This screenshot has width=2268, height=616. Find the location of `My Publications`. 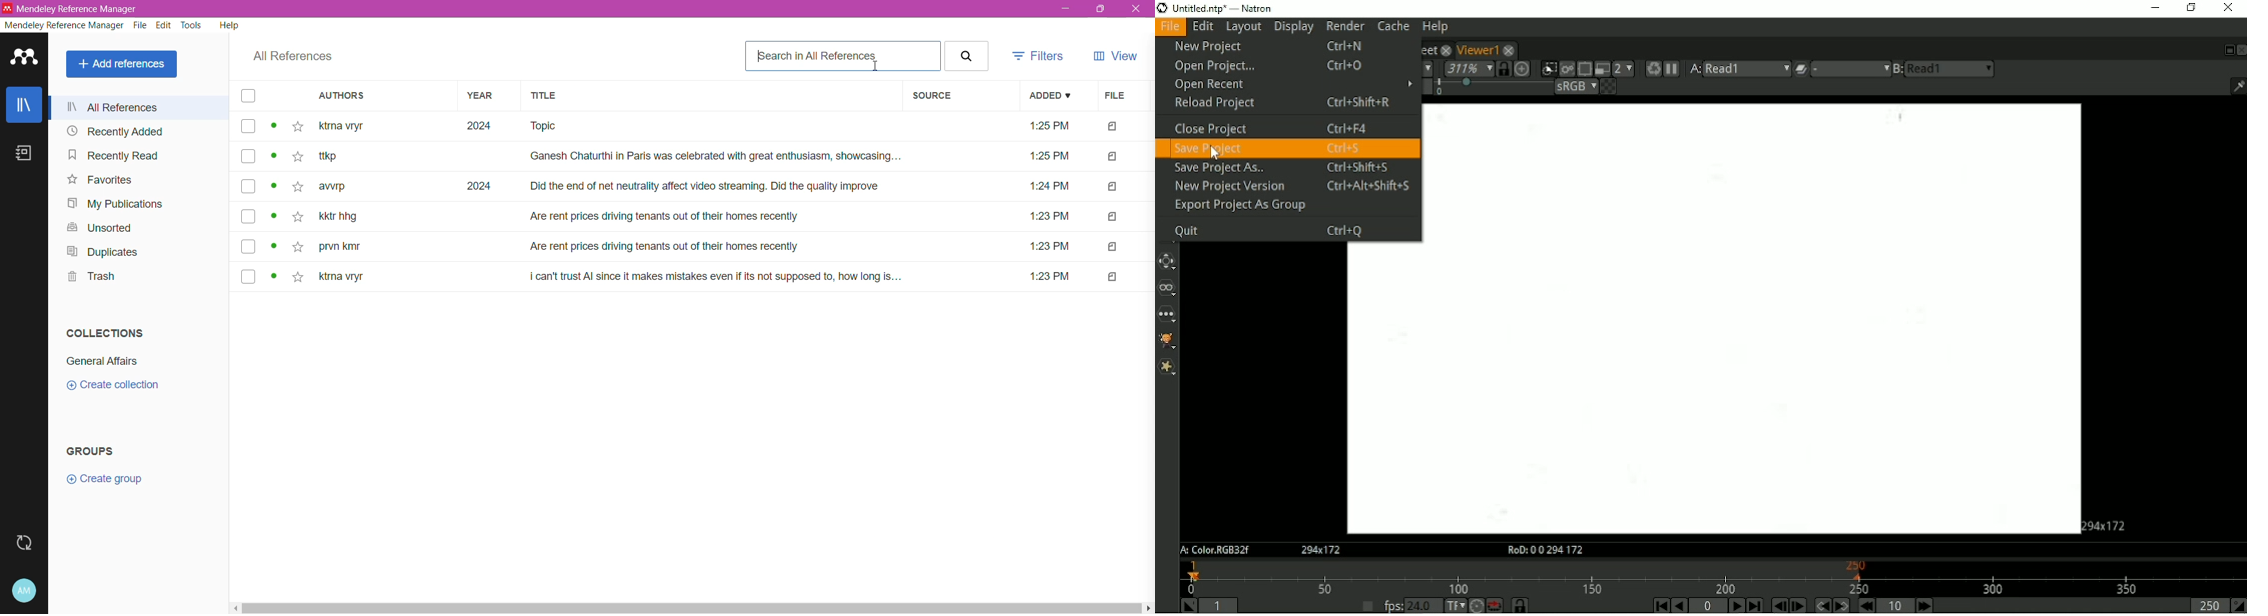

My Publications is located at coordinates (114, 203).